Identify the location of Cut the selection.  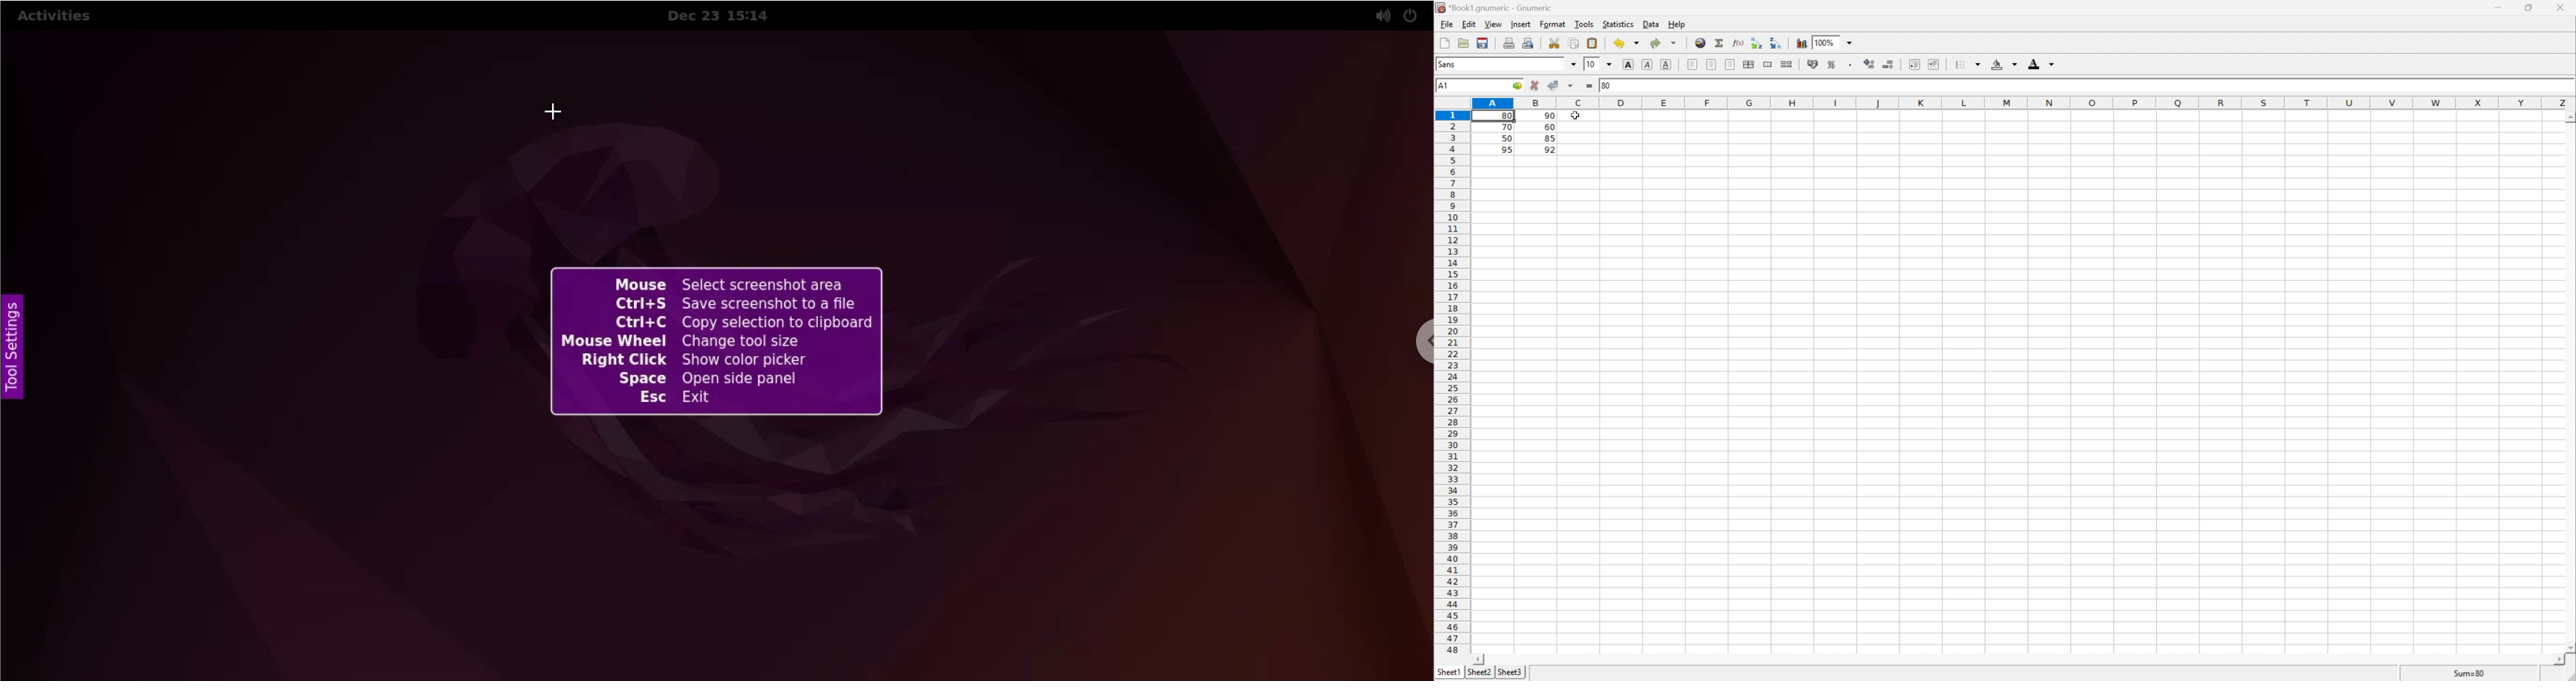
(1555, 42).